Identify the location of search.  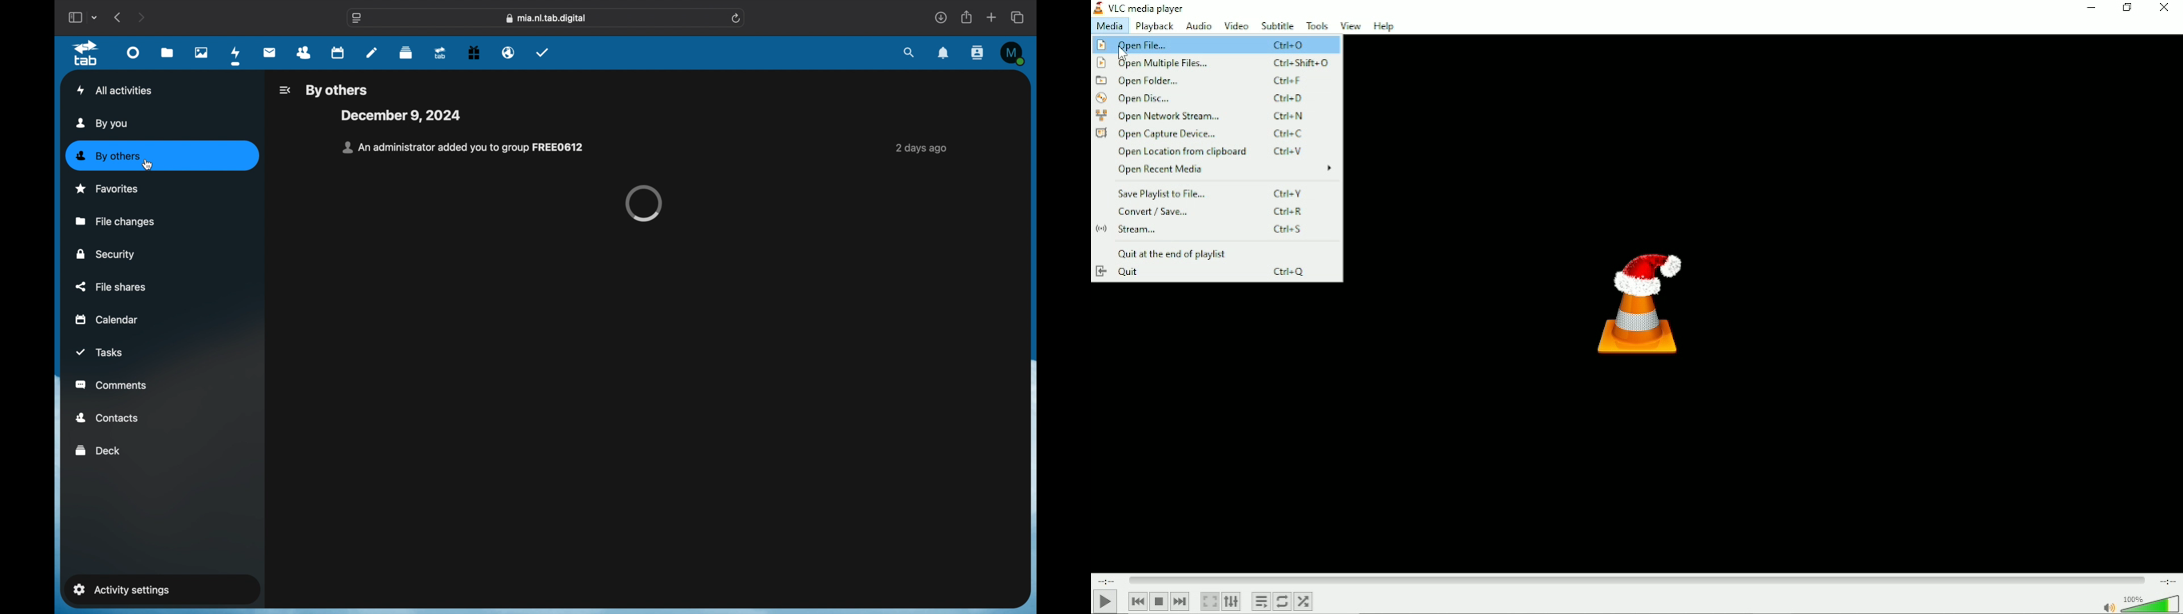
(910, 52).